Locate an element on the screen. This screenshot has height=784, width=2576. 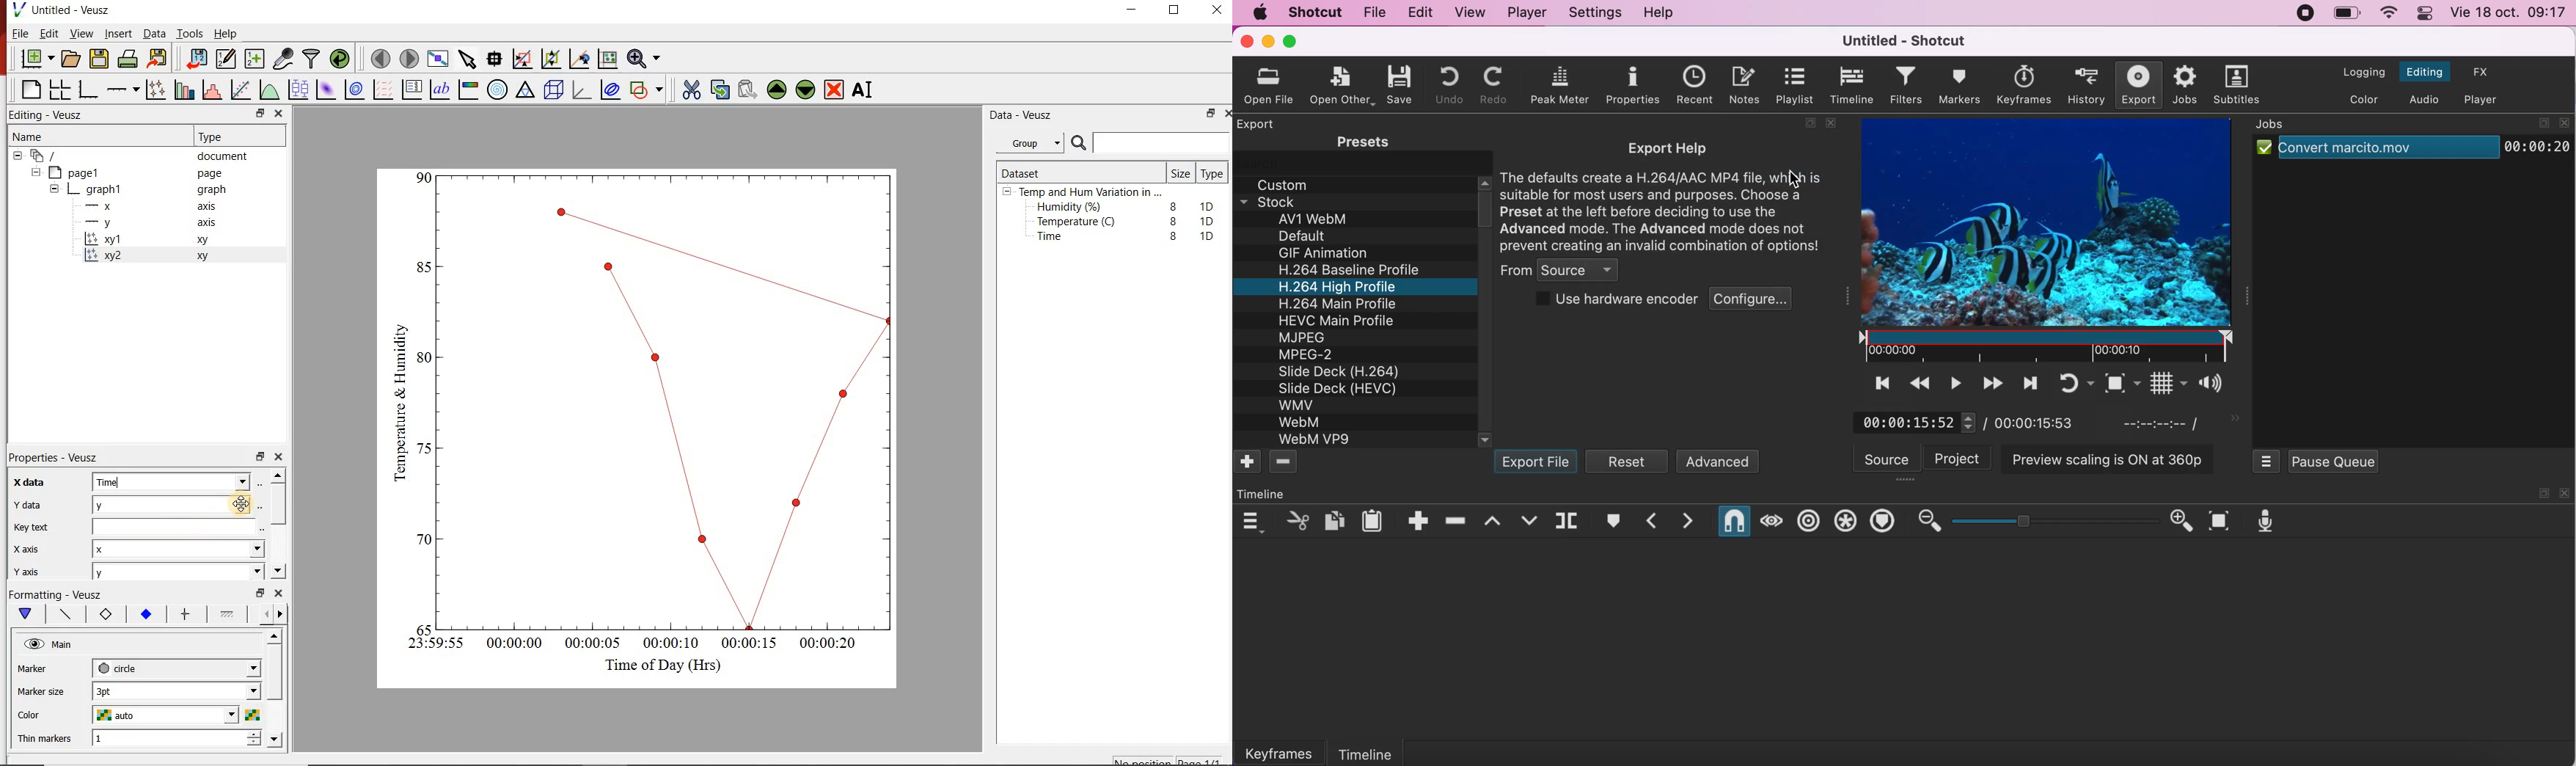
00:00:15 is located at coordinates (750, 641).